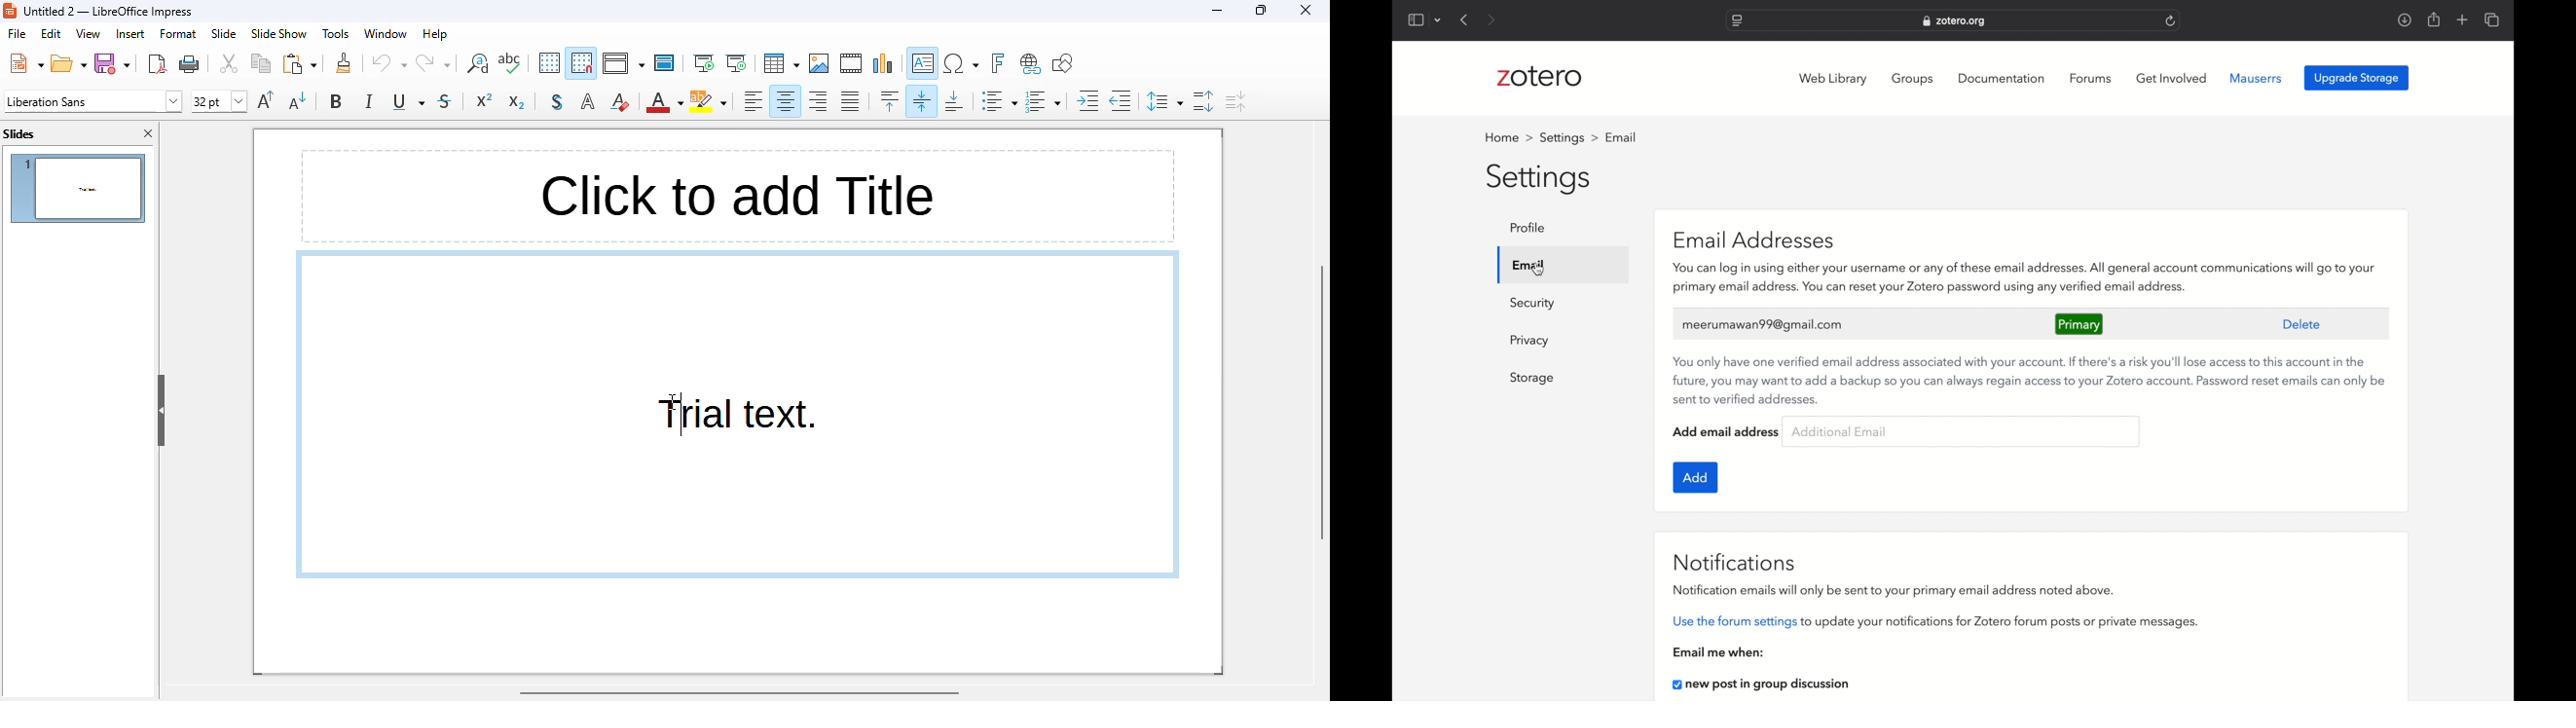  Describe the element at coordinates (1063, 63) in the screenshot. I see `show draw functions` at that location.